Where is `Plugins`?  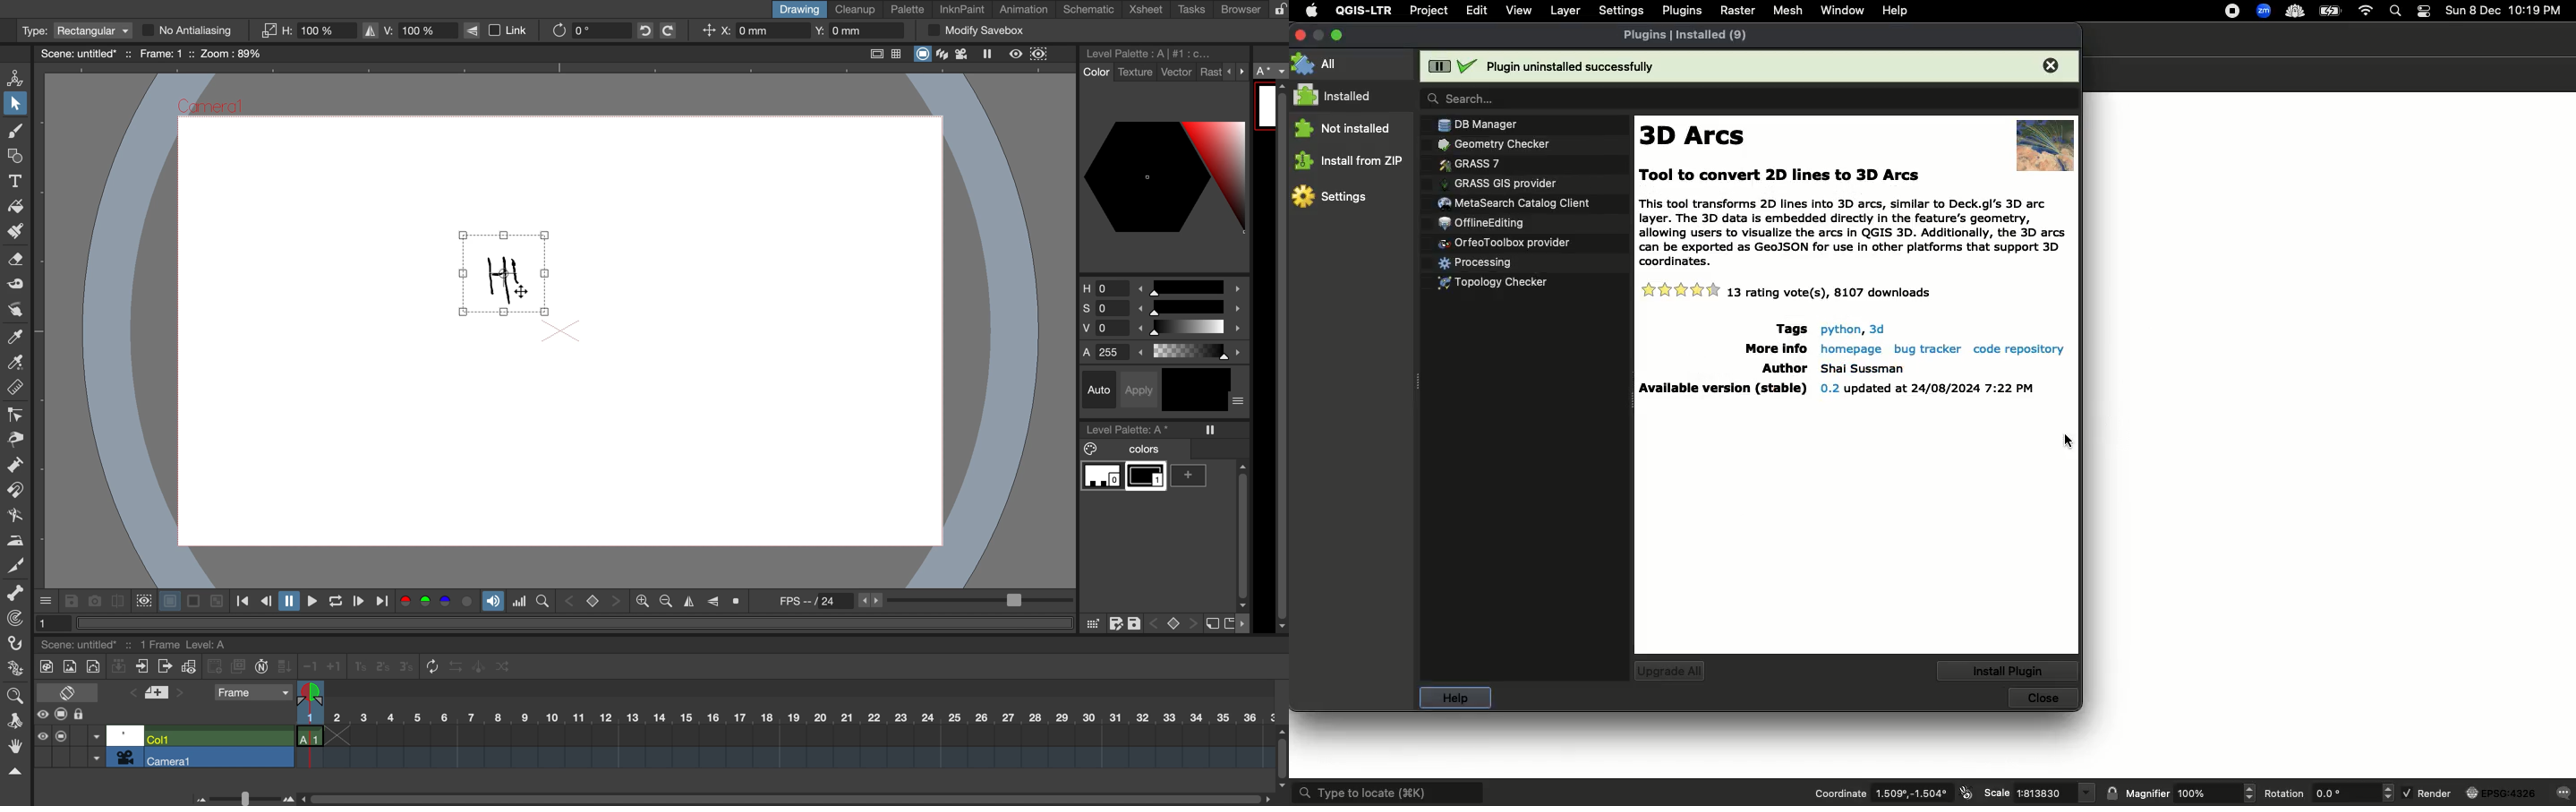 Plugins is located at coordinates (1501, 262).